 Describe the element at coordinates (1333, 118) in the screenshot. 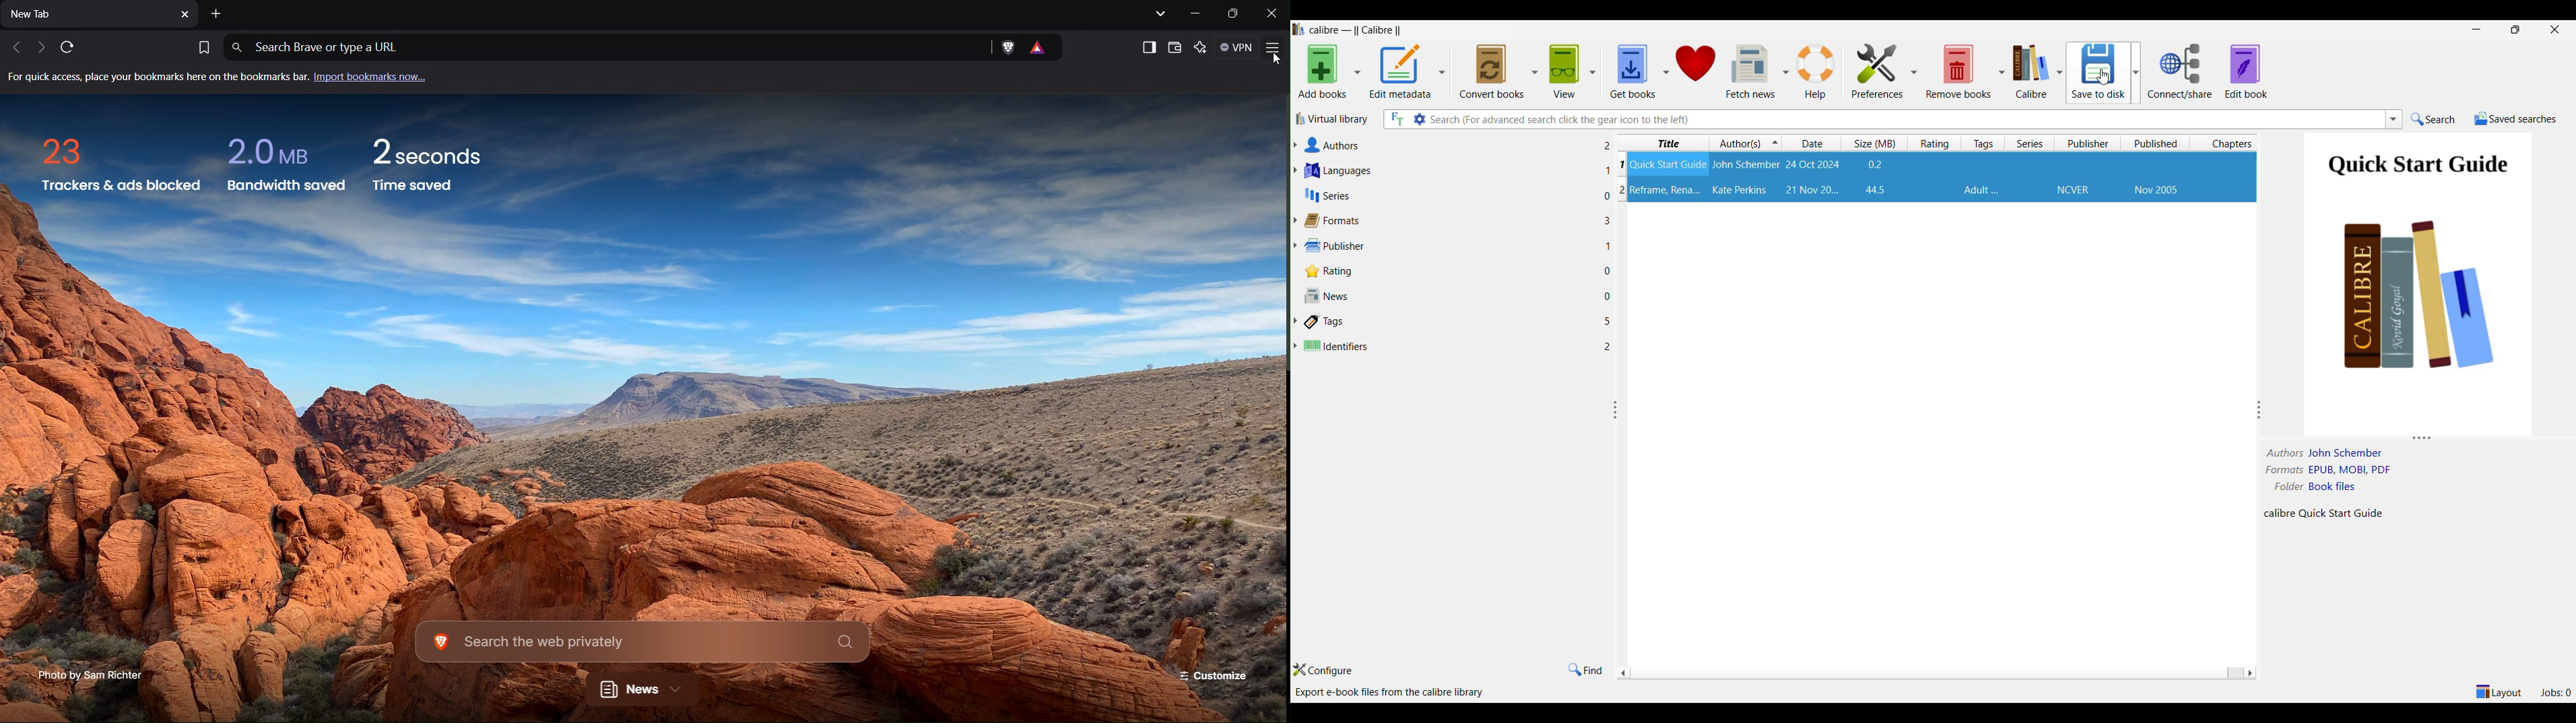

I see `Virtual library ` at that location.